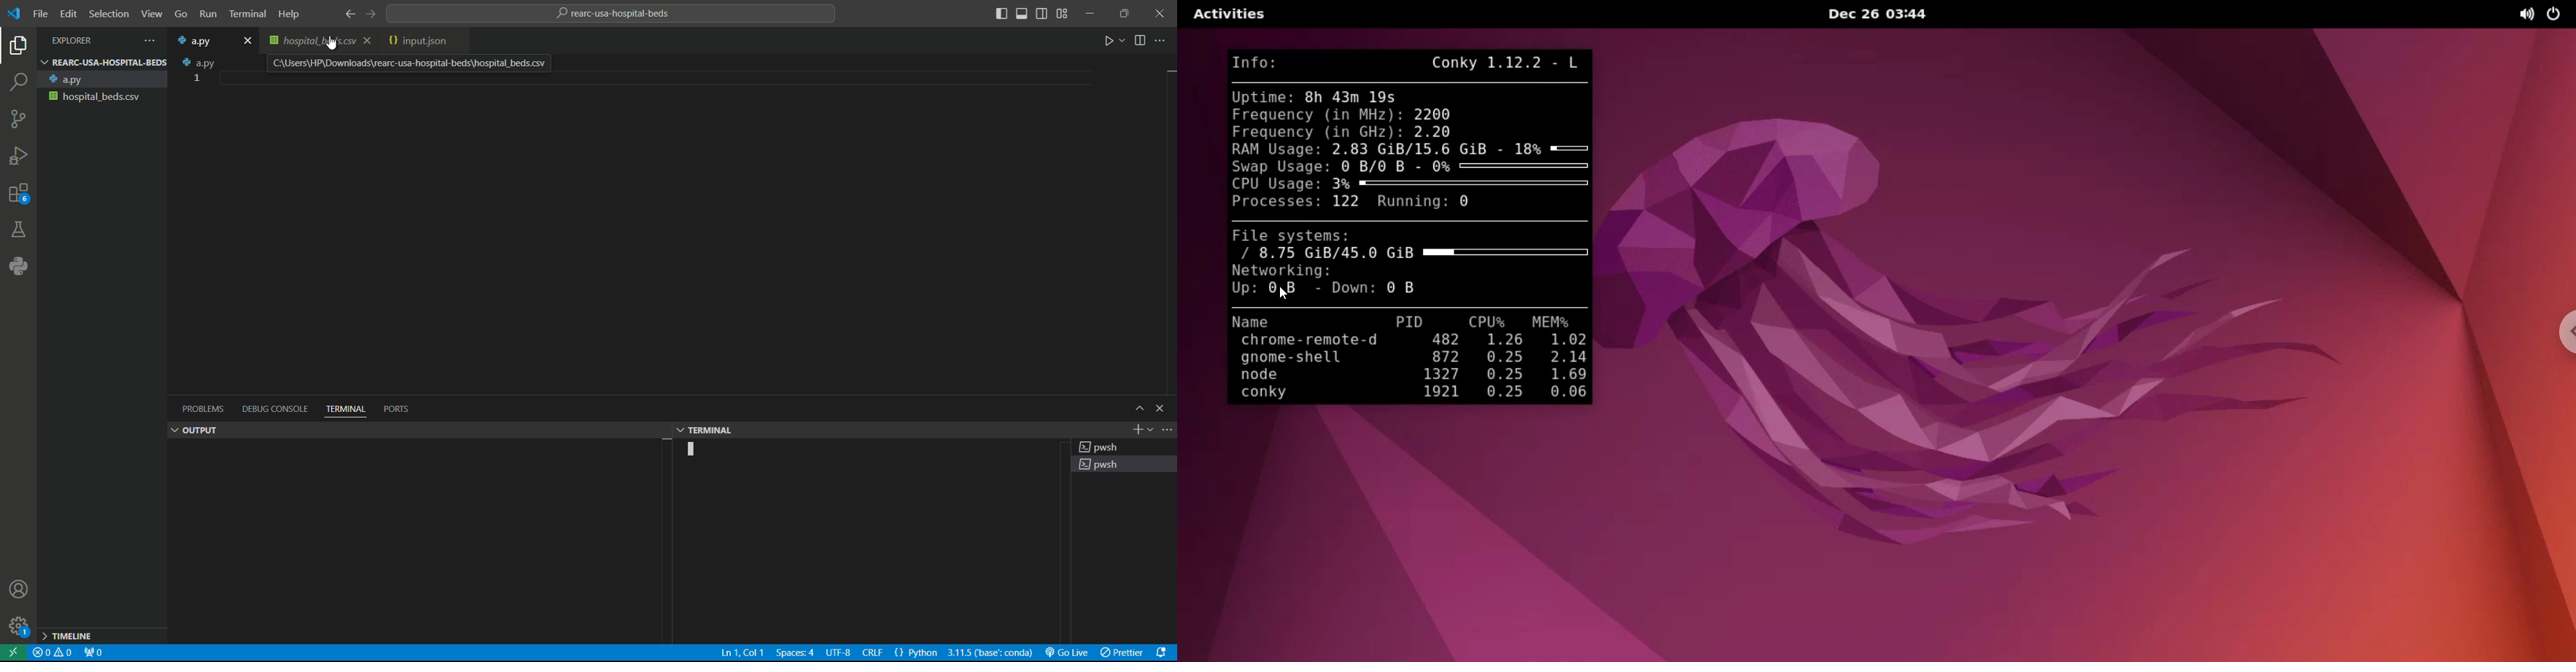 This screenshot has width=2576, height=672. What do you see at coordinates (200, 63) in the screenshot?
I see `a.py` at bounding box center [200, 63].